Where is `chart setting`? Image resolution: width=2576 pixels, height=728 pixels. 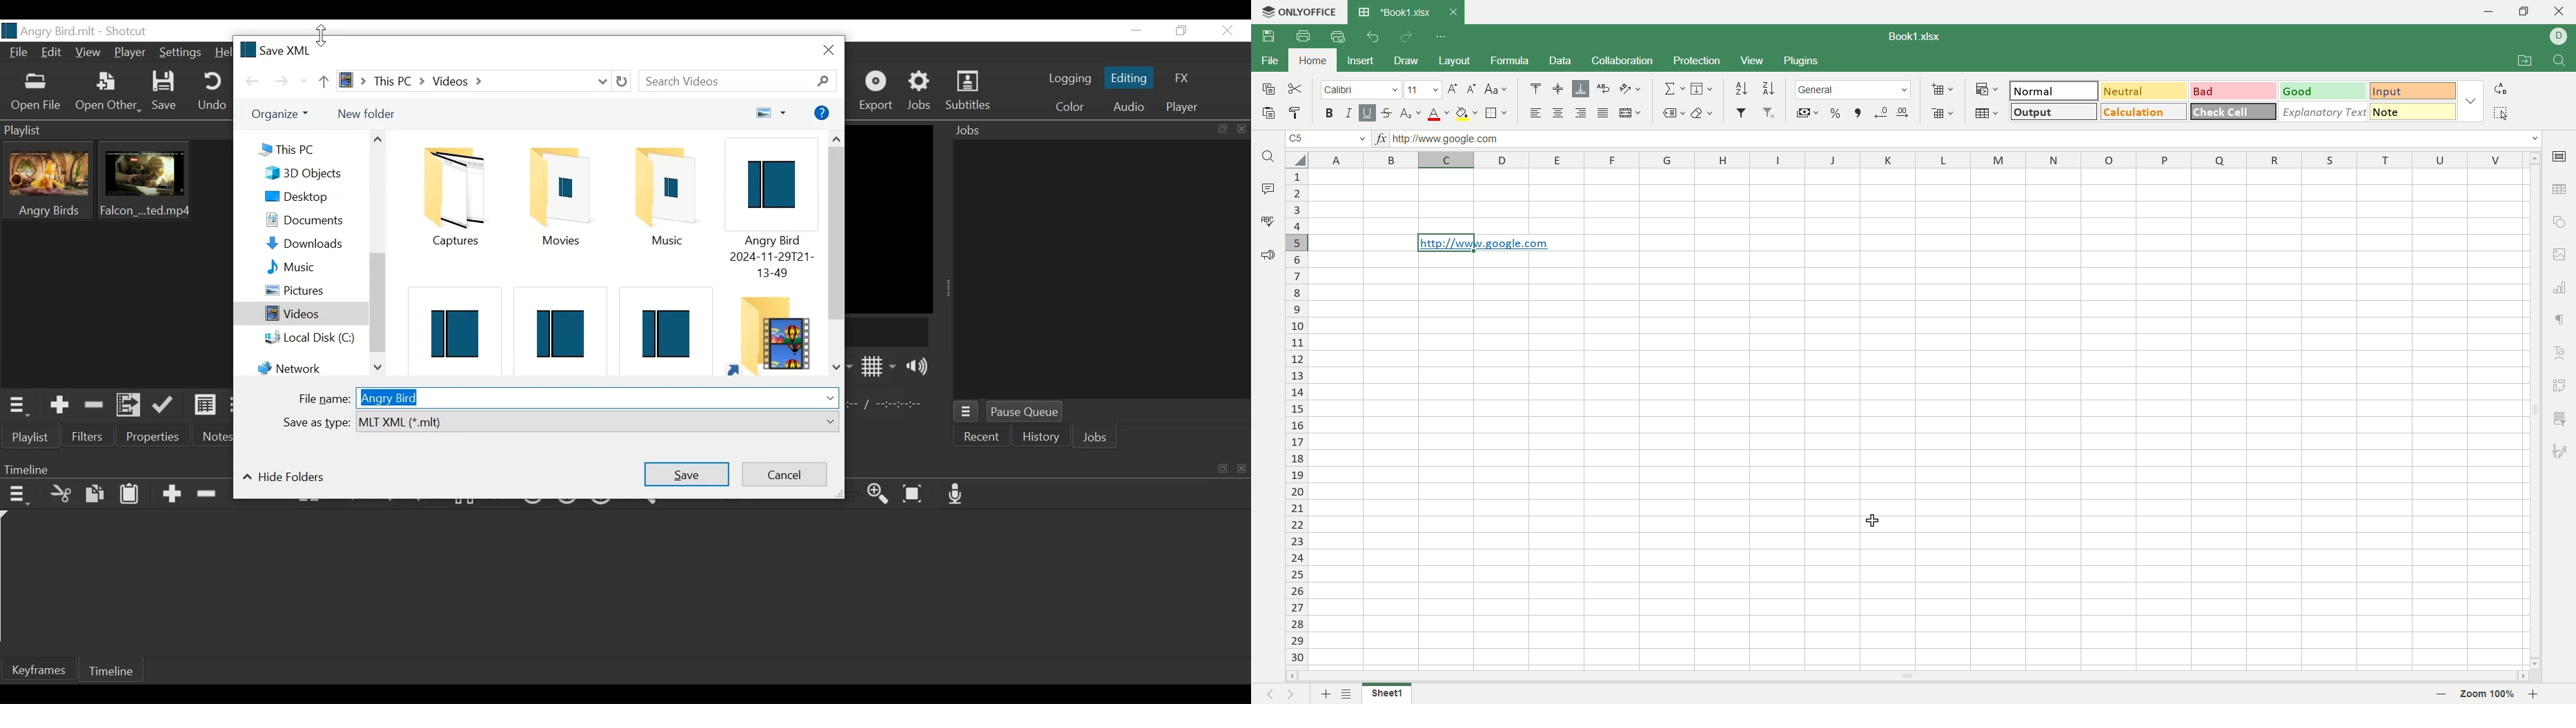 chart setting is located at coordinates (2562, 288).